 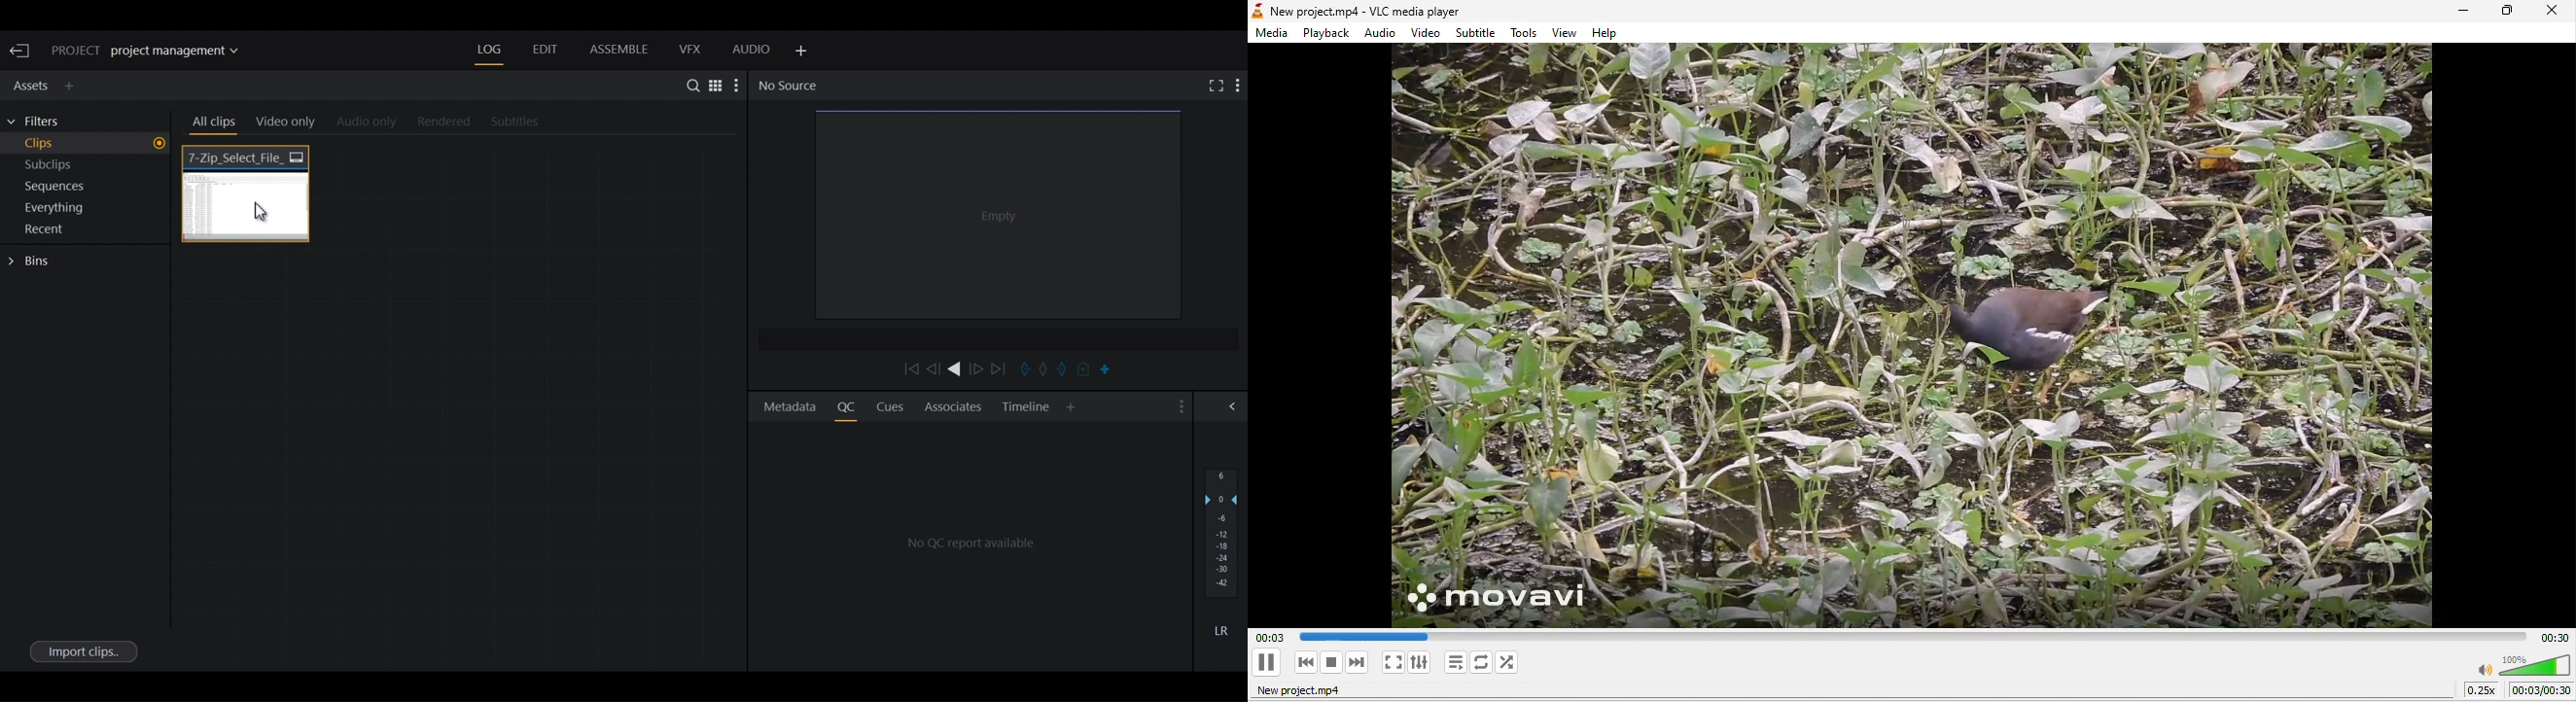 What do you see at coordinates (1511, 662) in the screenshot?
I see `random` at bounding box center [1511, 662].